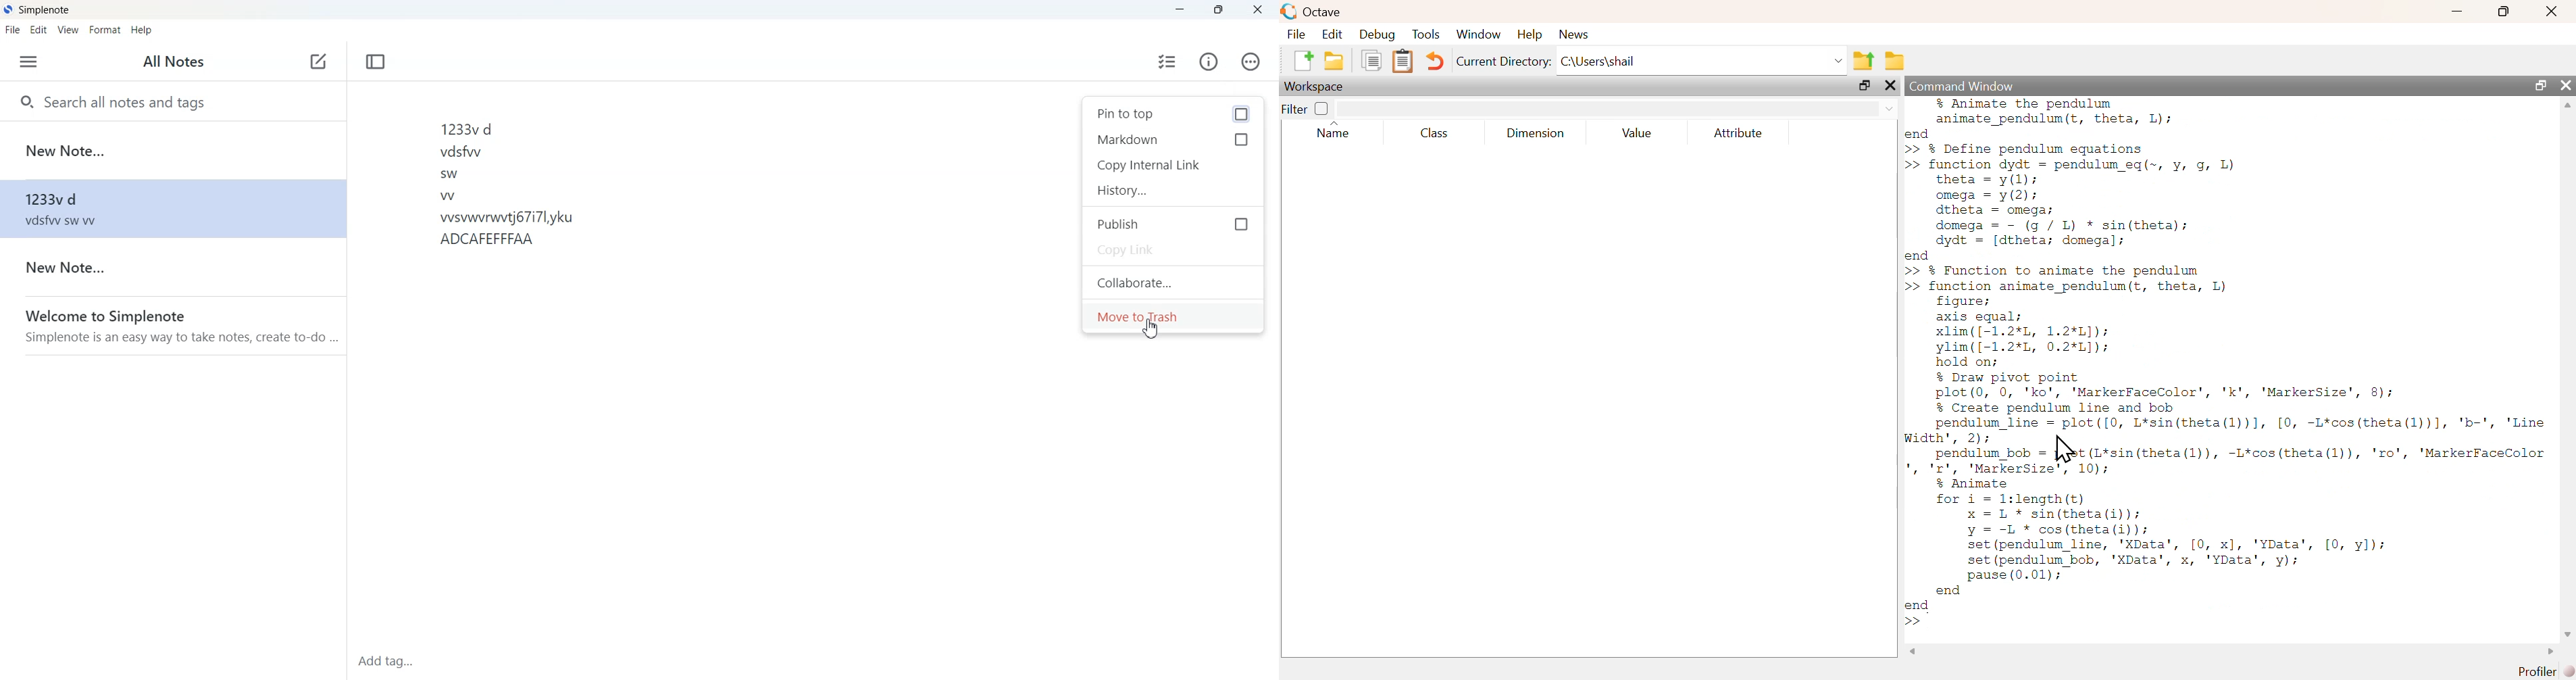  Describe the element at coordinates (1602, 109) in the screenshot. I see `search box` at that location.